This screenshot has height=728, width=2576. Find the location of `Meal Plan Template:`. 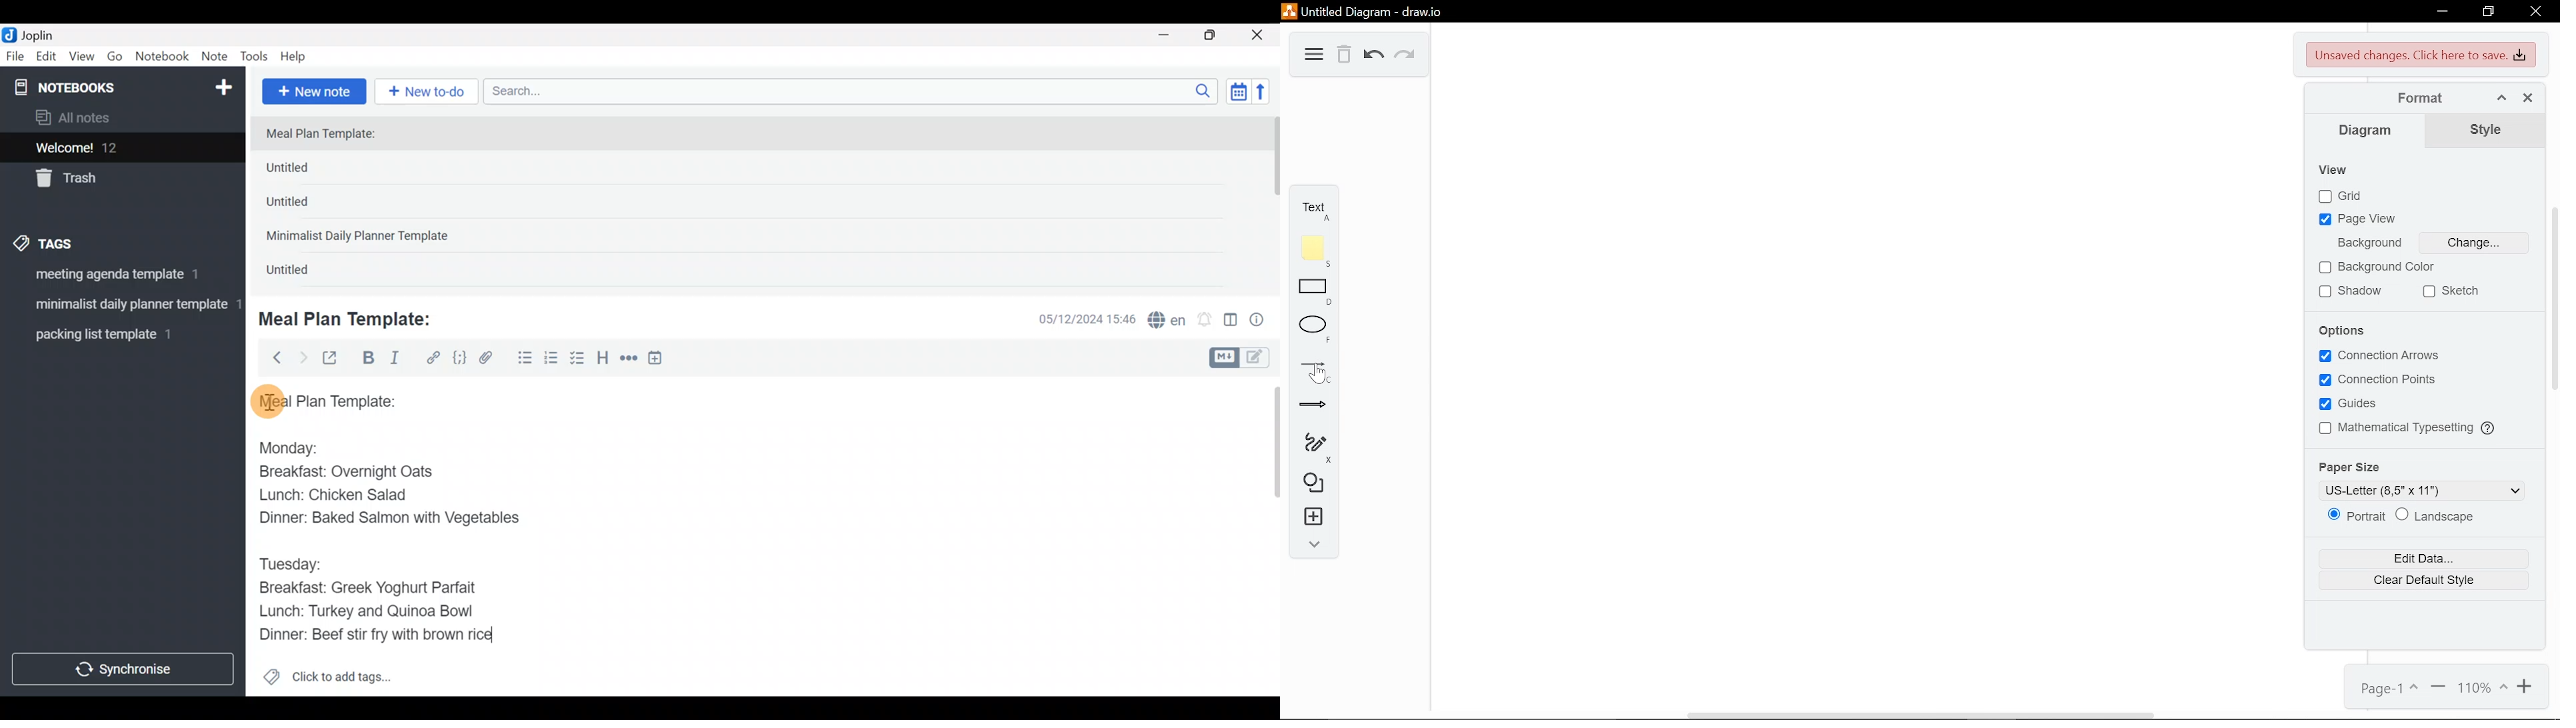

Meal Plan Template: is located at coordinates (329, 135).